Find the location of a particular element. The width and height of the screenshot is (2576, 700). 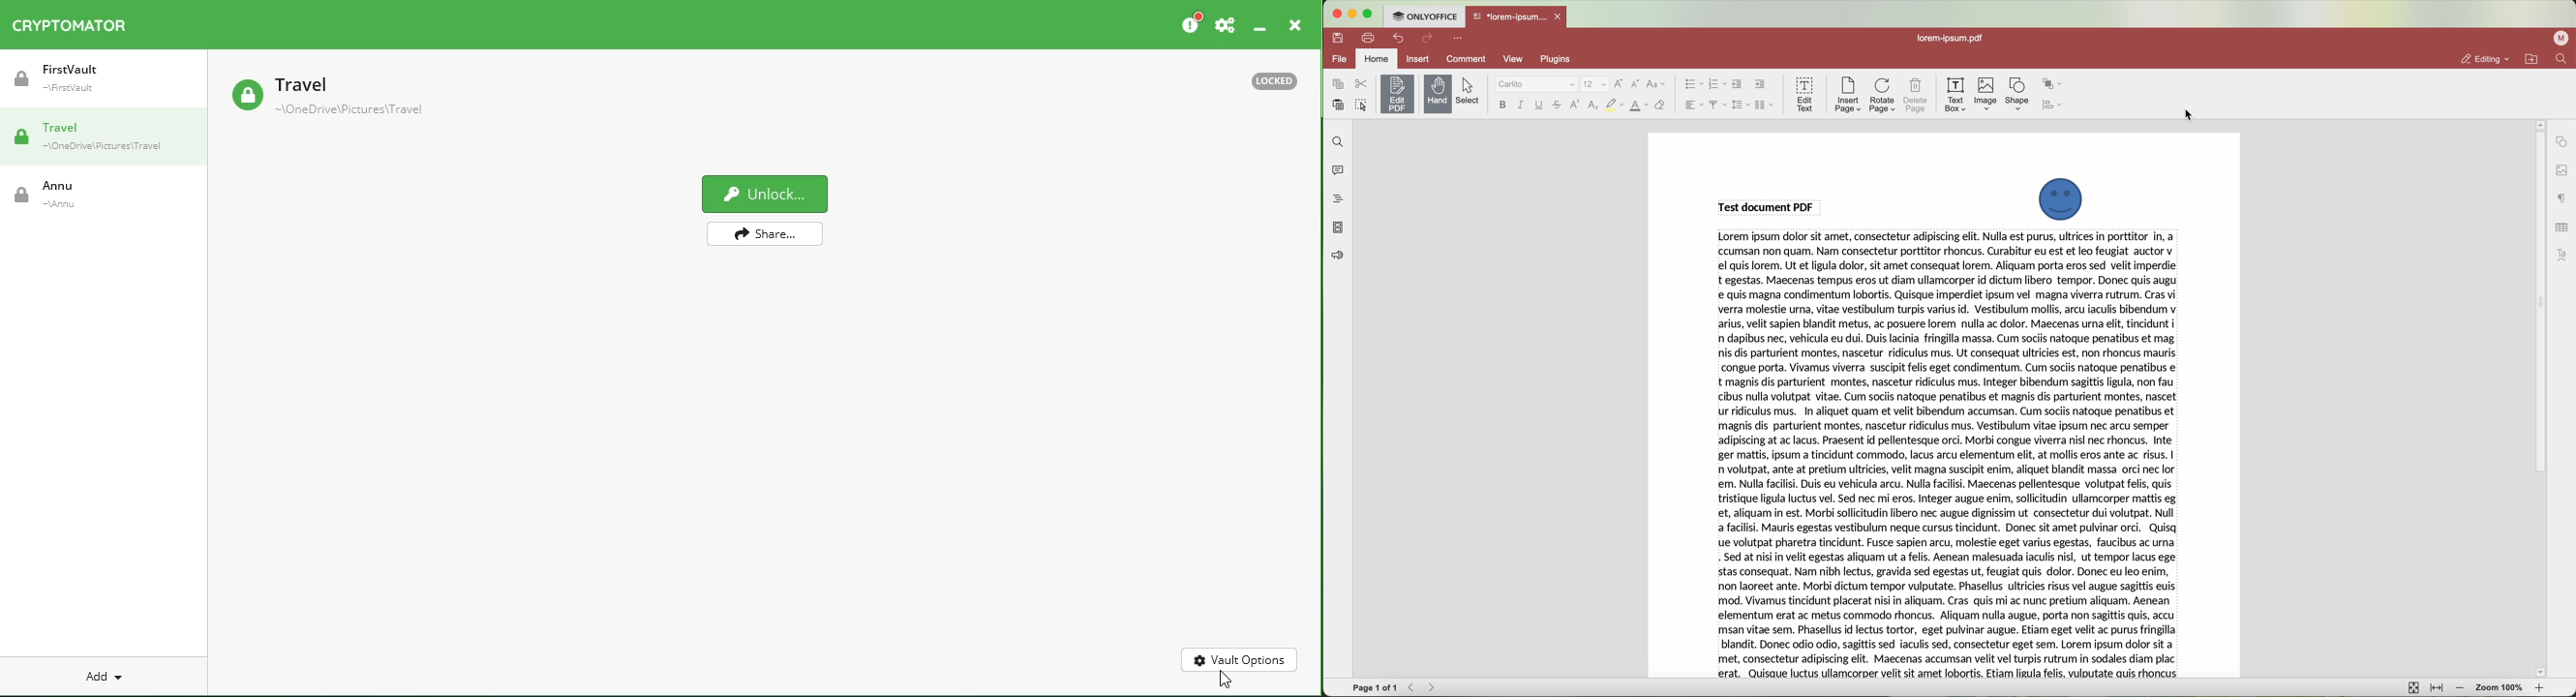

size font is located at coordinates (1596, 84).